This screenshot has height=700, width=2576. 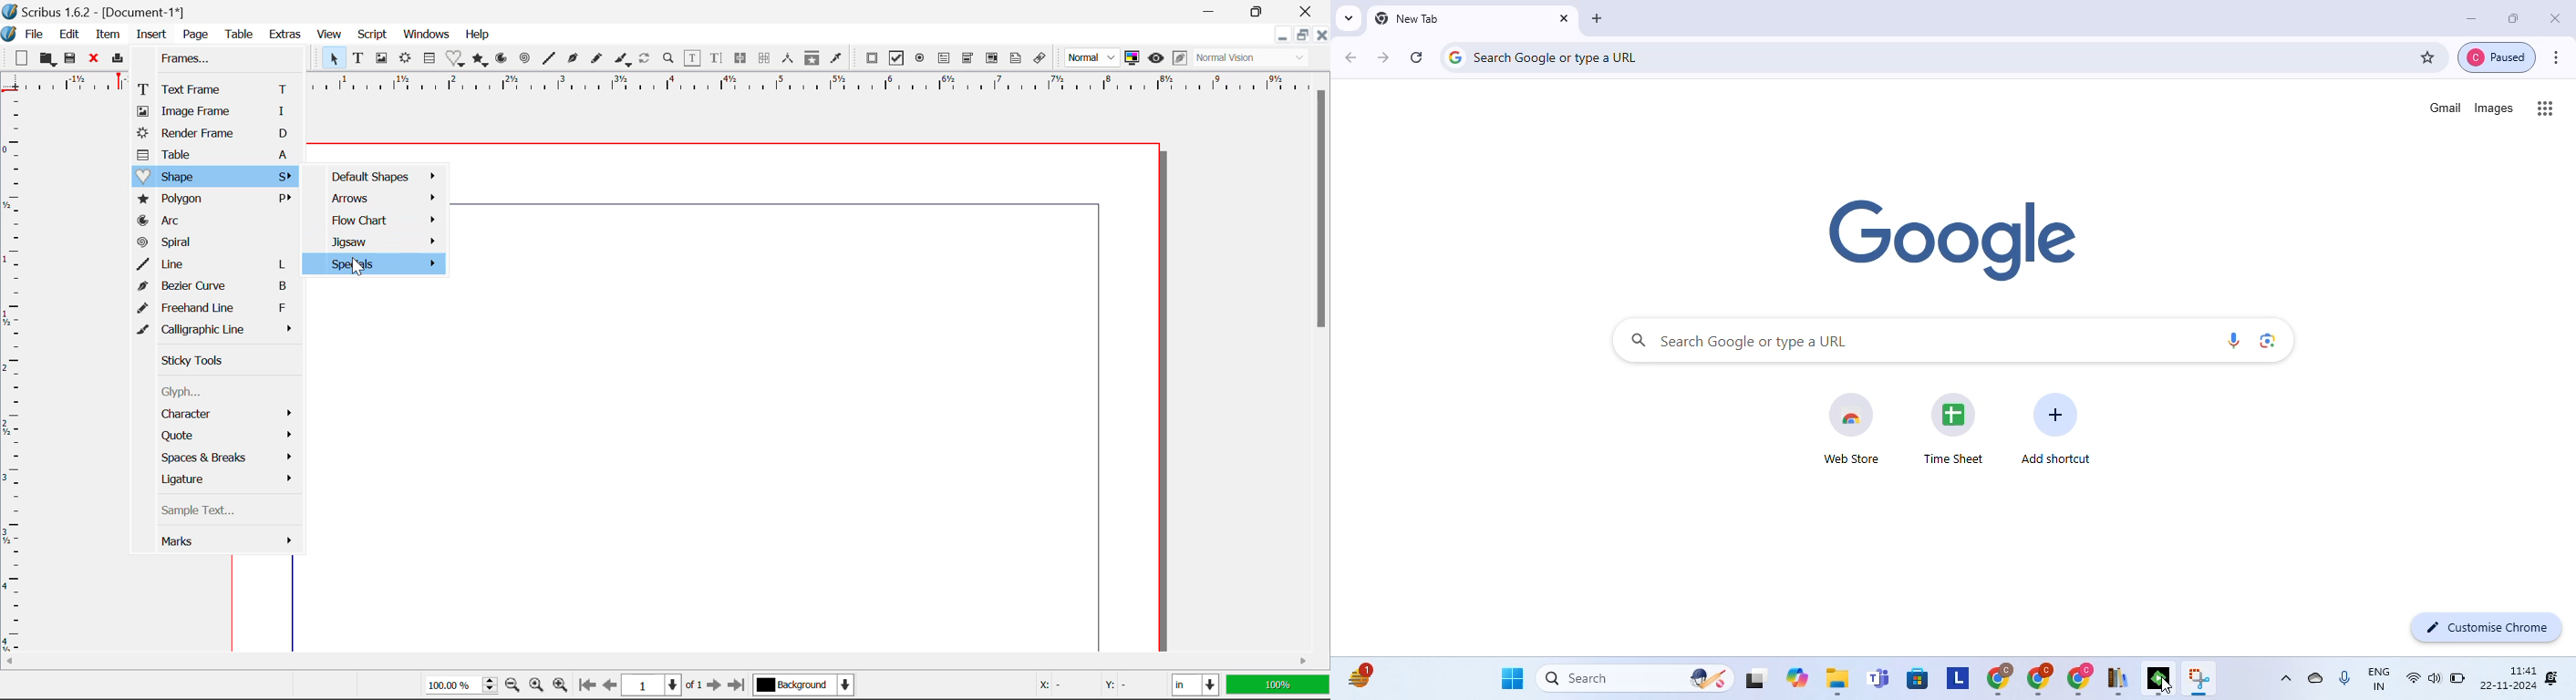 I want to click on Minimize, so click(x=1305, y=37).